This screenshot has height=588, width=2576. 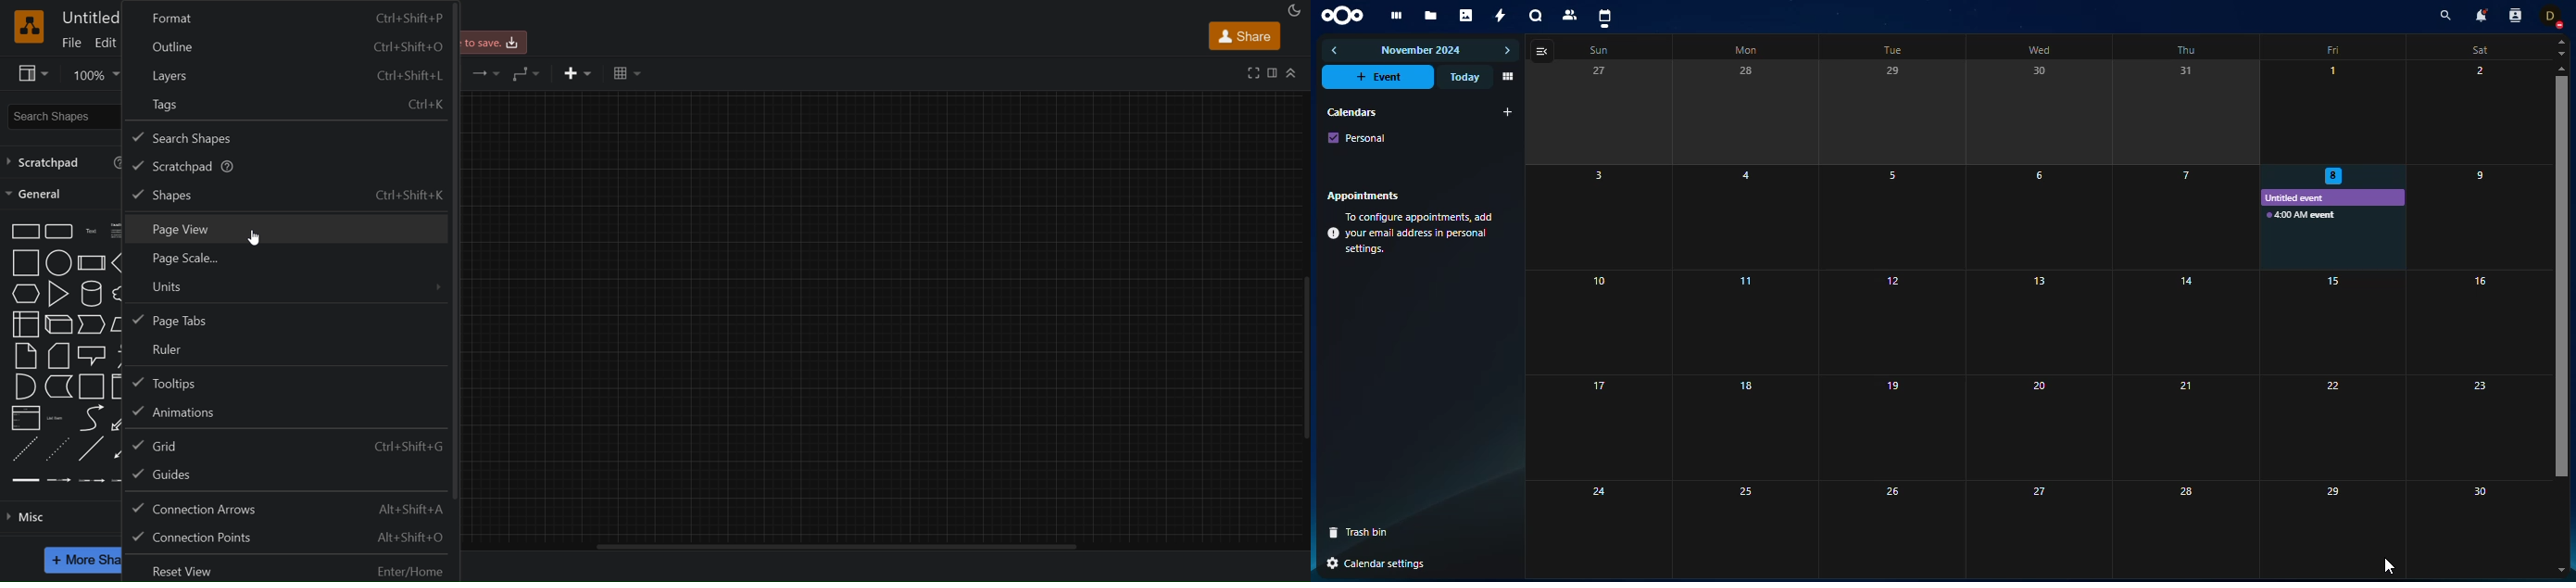 I want to click on 13, so click(x=2040, y=322).